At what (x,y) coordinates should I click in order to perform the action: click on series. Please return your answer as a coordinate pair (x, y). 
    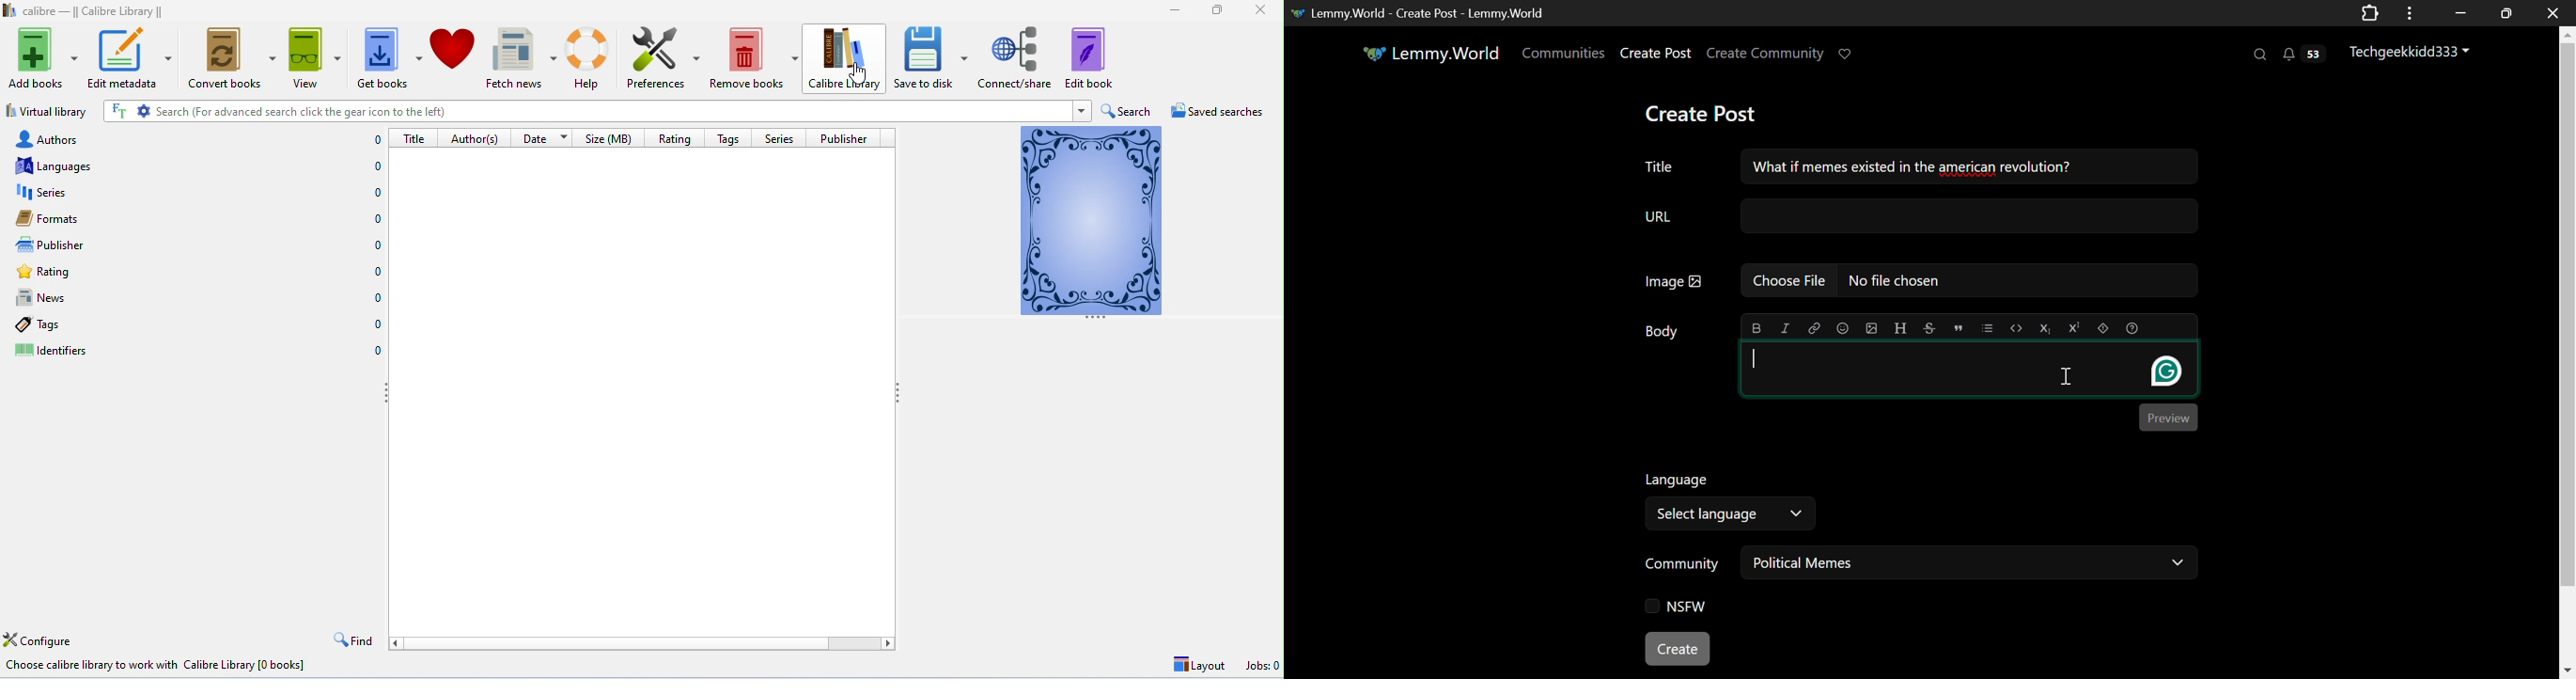
    Looking at the image, I should click on (198, 192).